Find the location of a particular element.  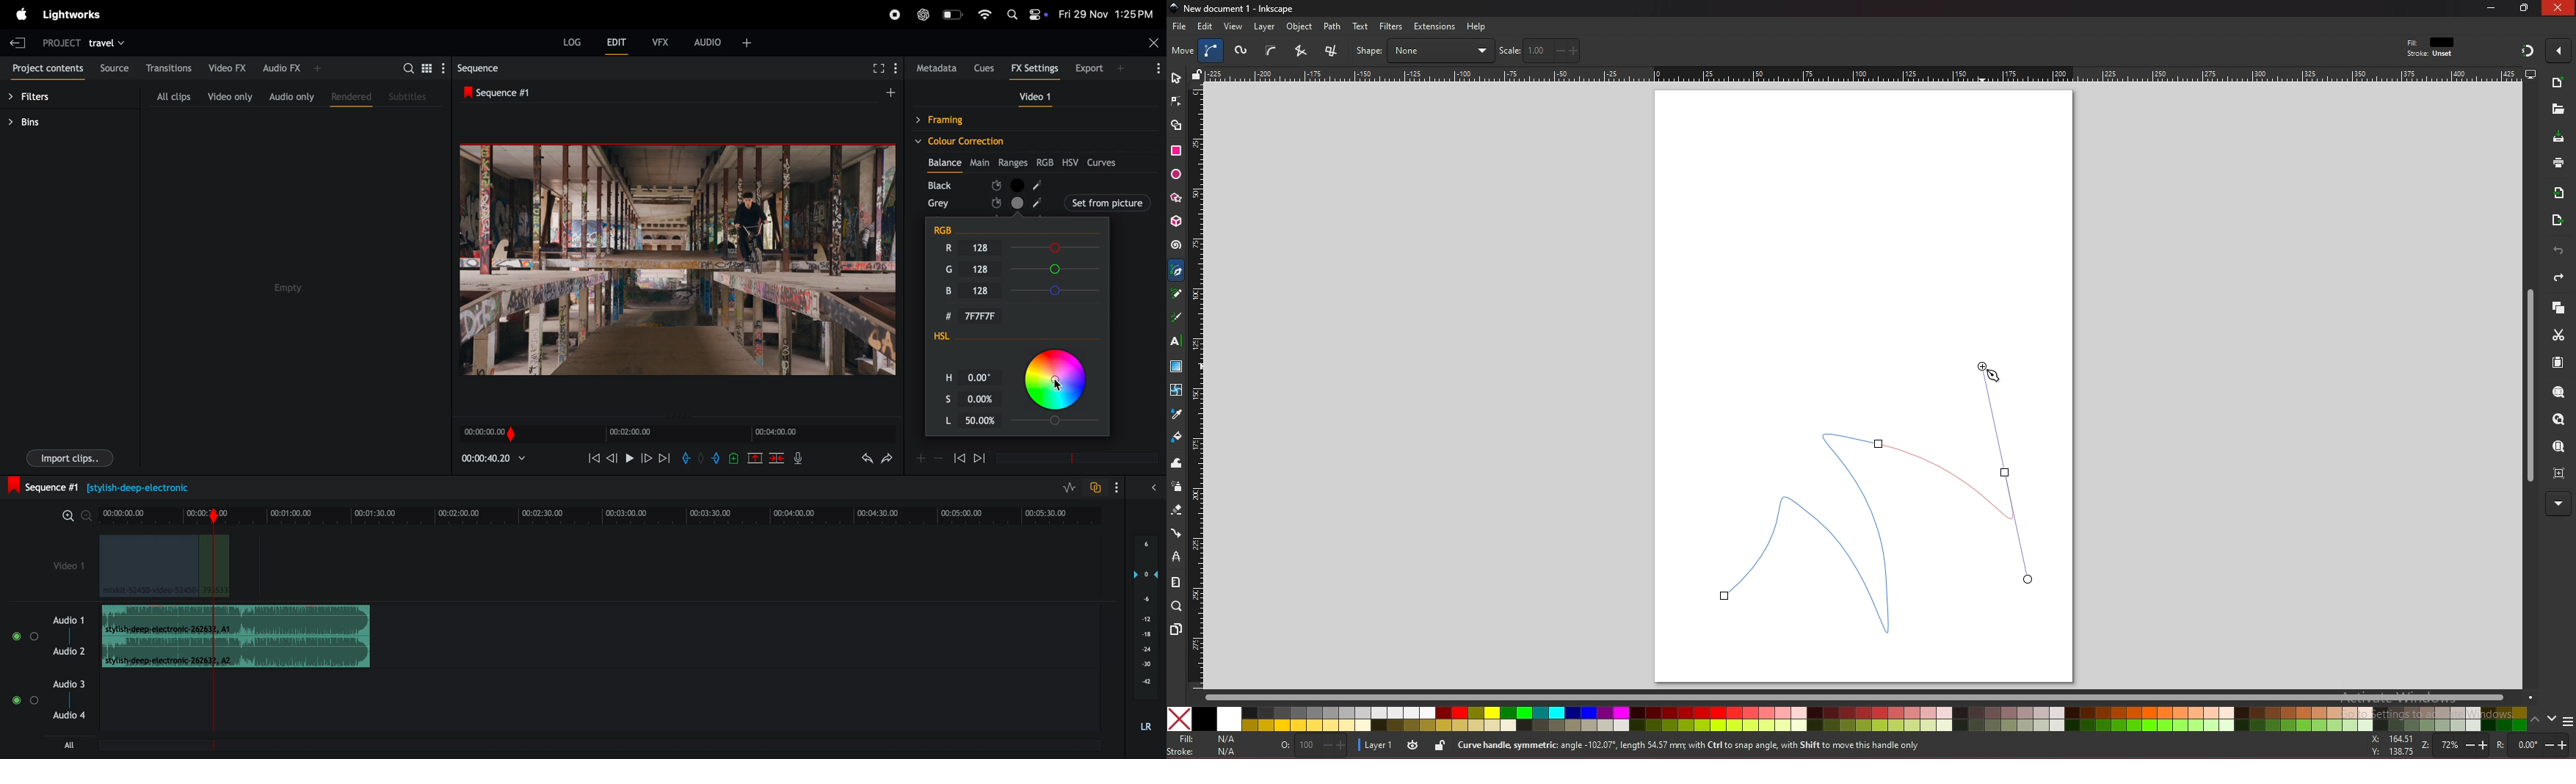

G Input is located at coordinates (989, 270).